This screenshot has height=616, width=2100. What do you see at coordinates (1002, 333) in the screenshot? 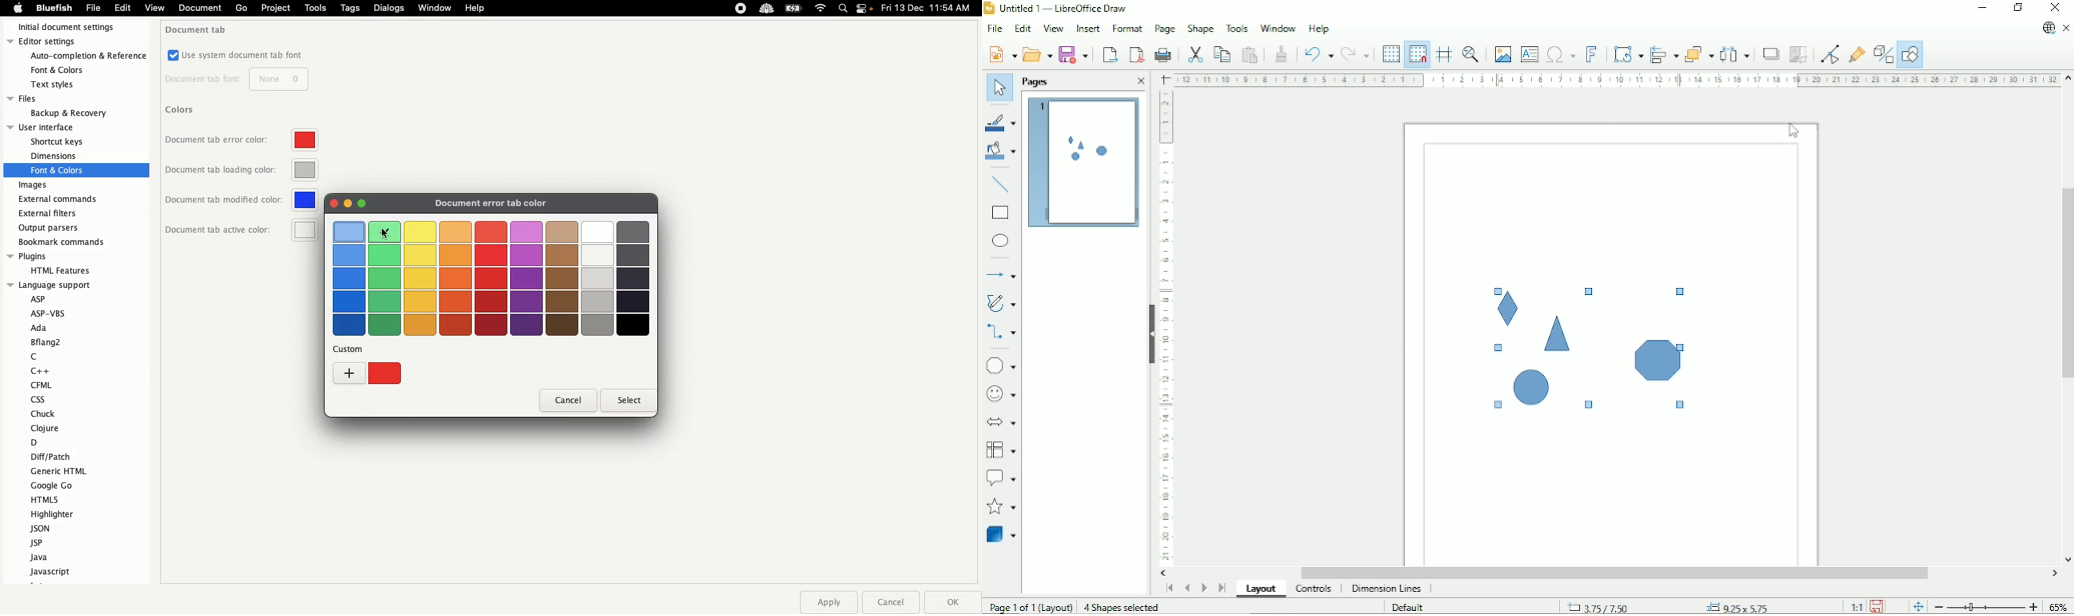
I see `Connectors` at bounding box center [1002, 333].